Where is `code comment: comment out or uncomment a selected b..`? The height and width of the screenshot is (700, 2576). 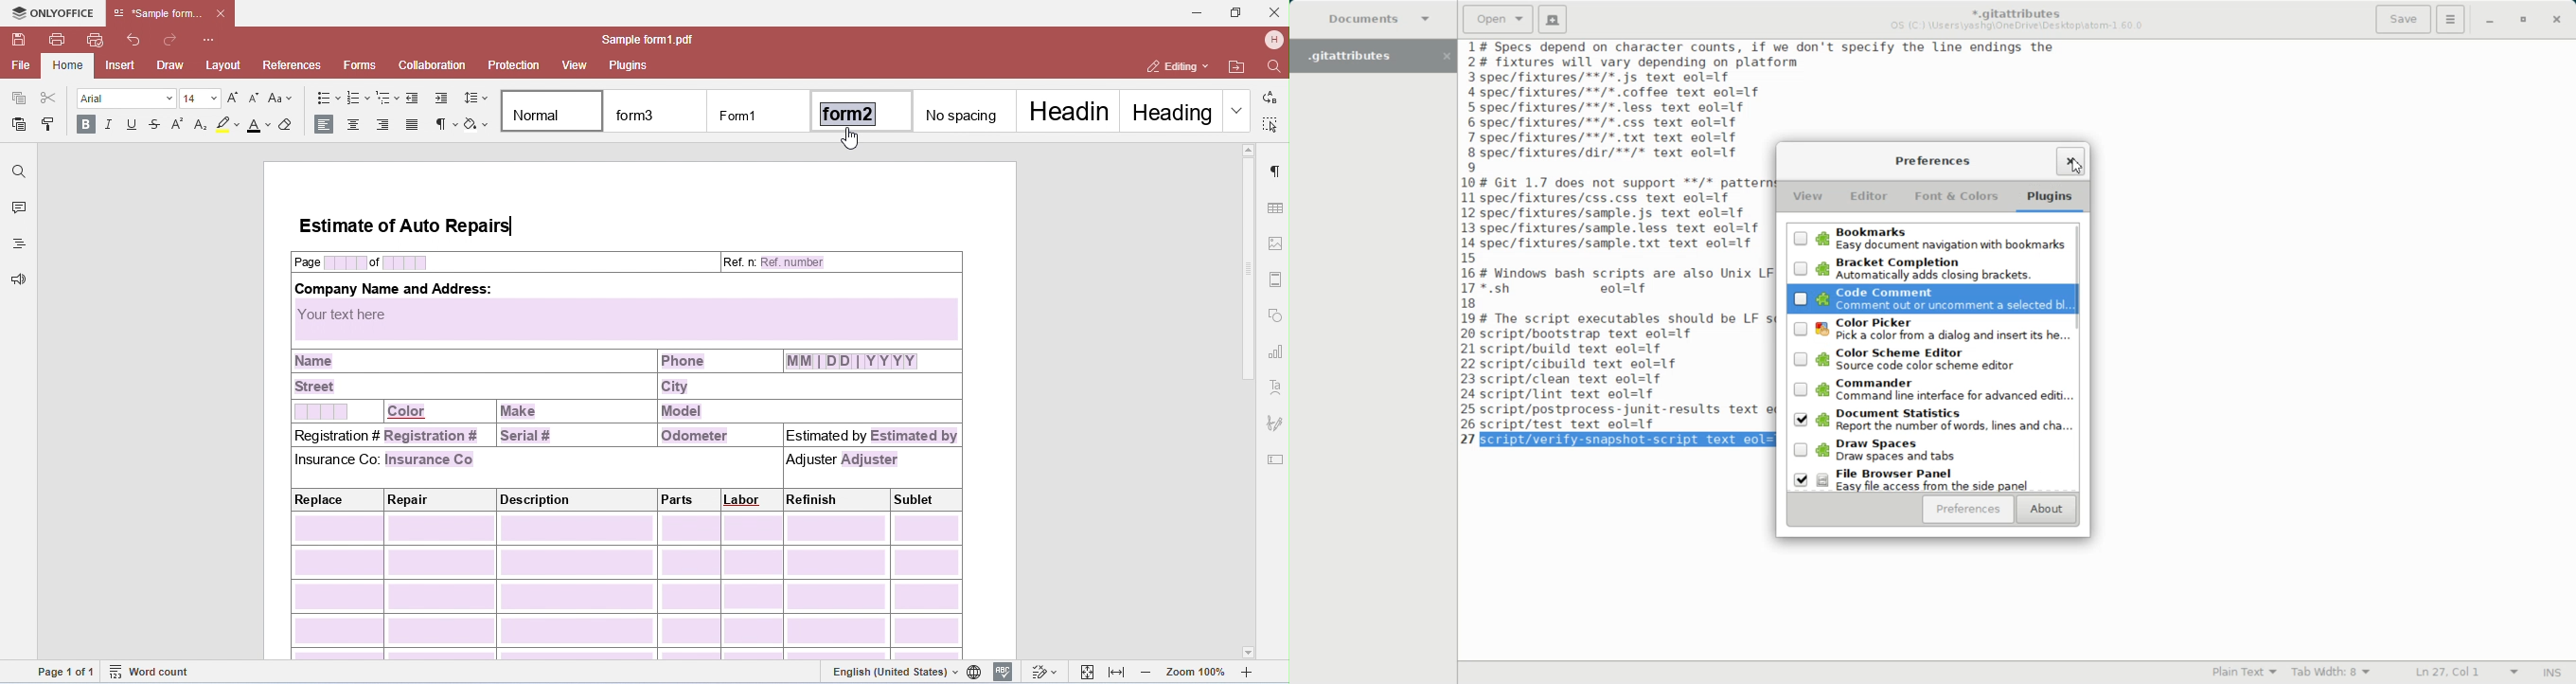
code comment: comment out or uncomment a selected b.. is located at coordinates (1927, 300).